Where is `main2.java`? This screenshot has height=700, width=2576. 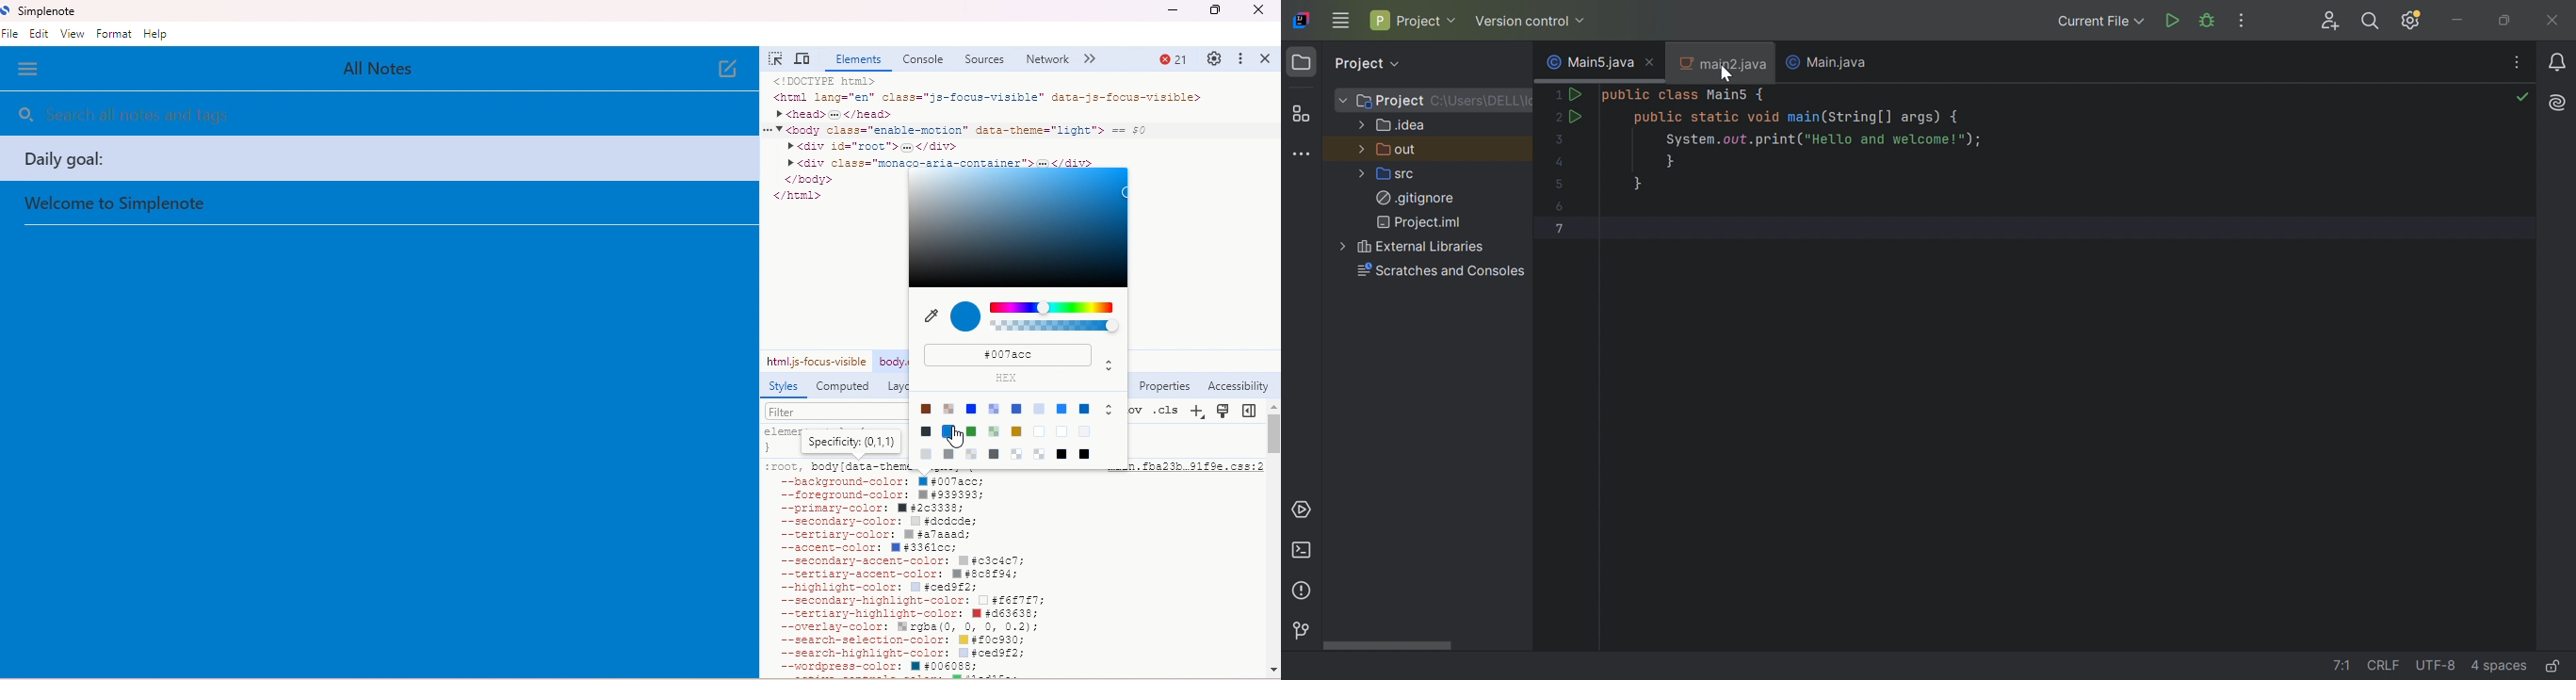
main2.java is located at coordinates (1723, 65).